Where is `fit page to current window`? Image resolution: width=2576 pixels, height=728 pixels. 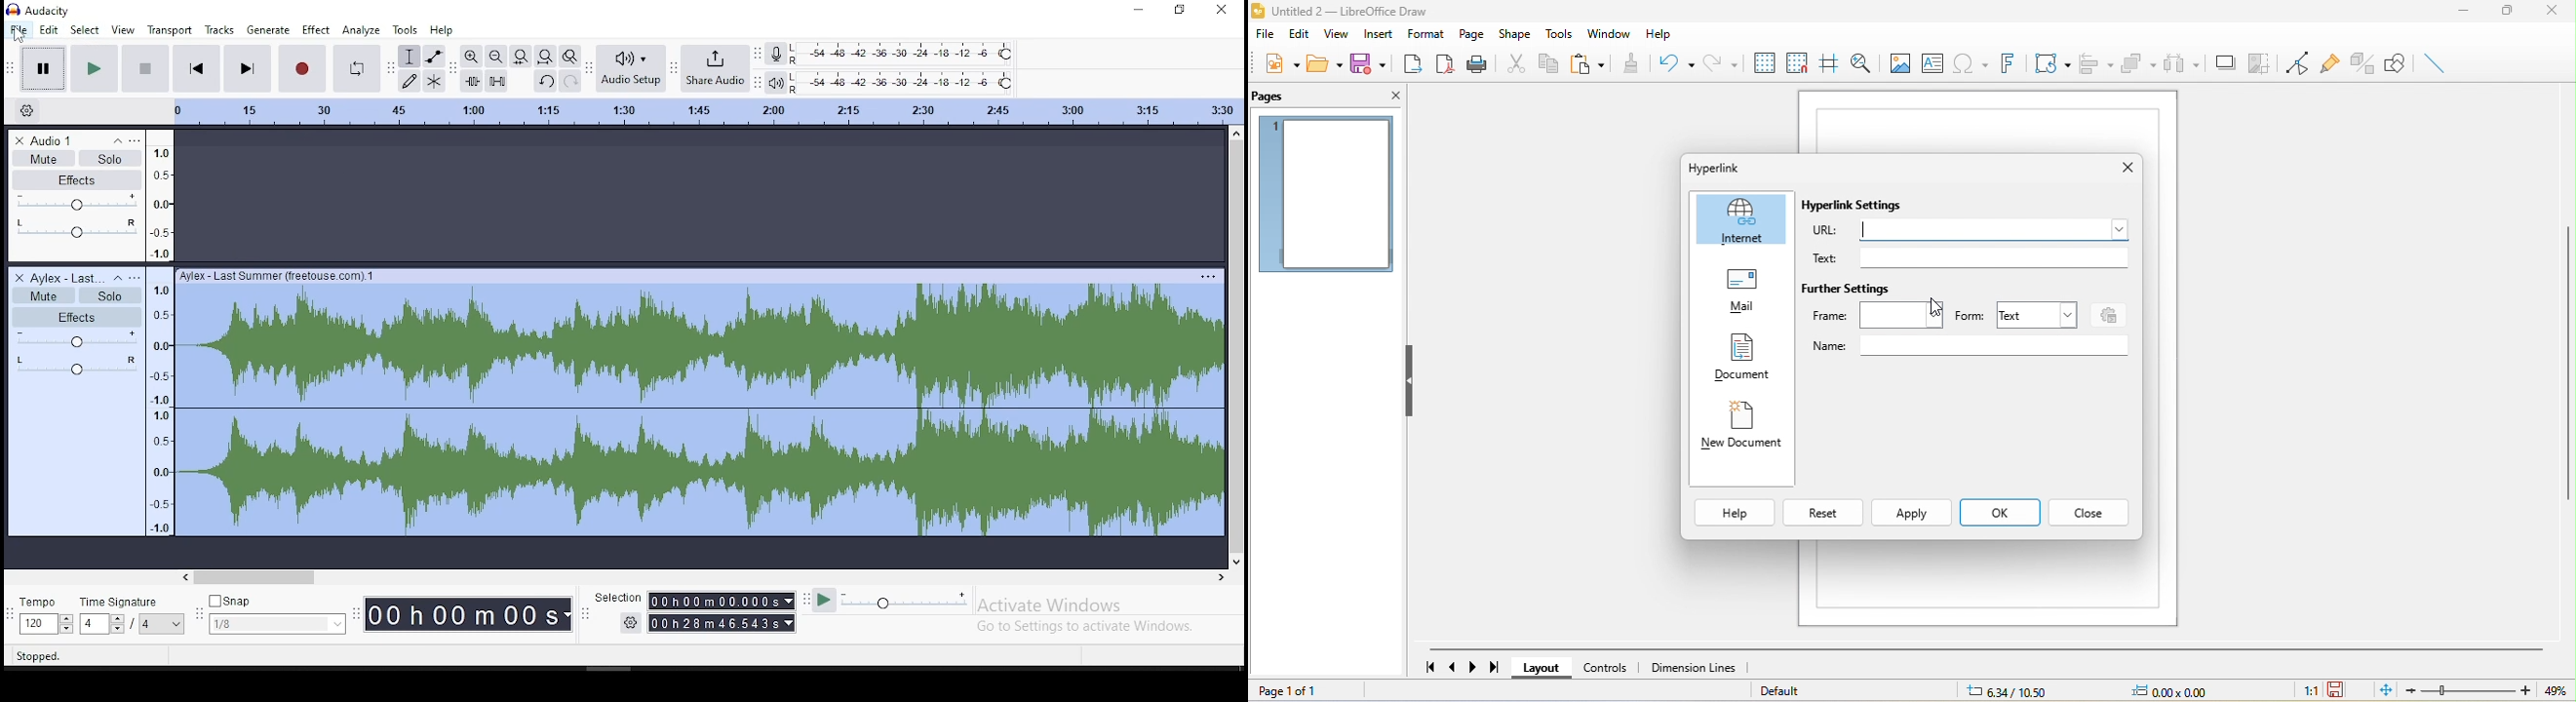 fit page to current window is located at coordinates (2387, 689).